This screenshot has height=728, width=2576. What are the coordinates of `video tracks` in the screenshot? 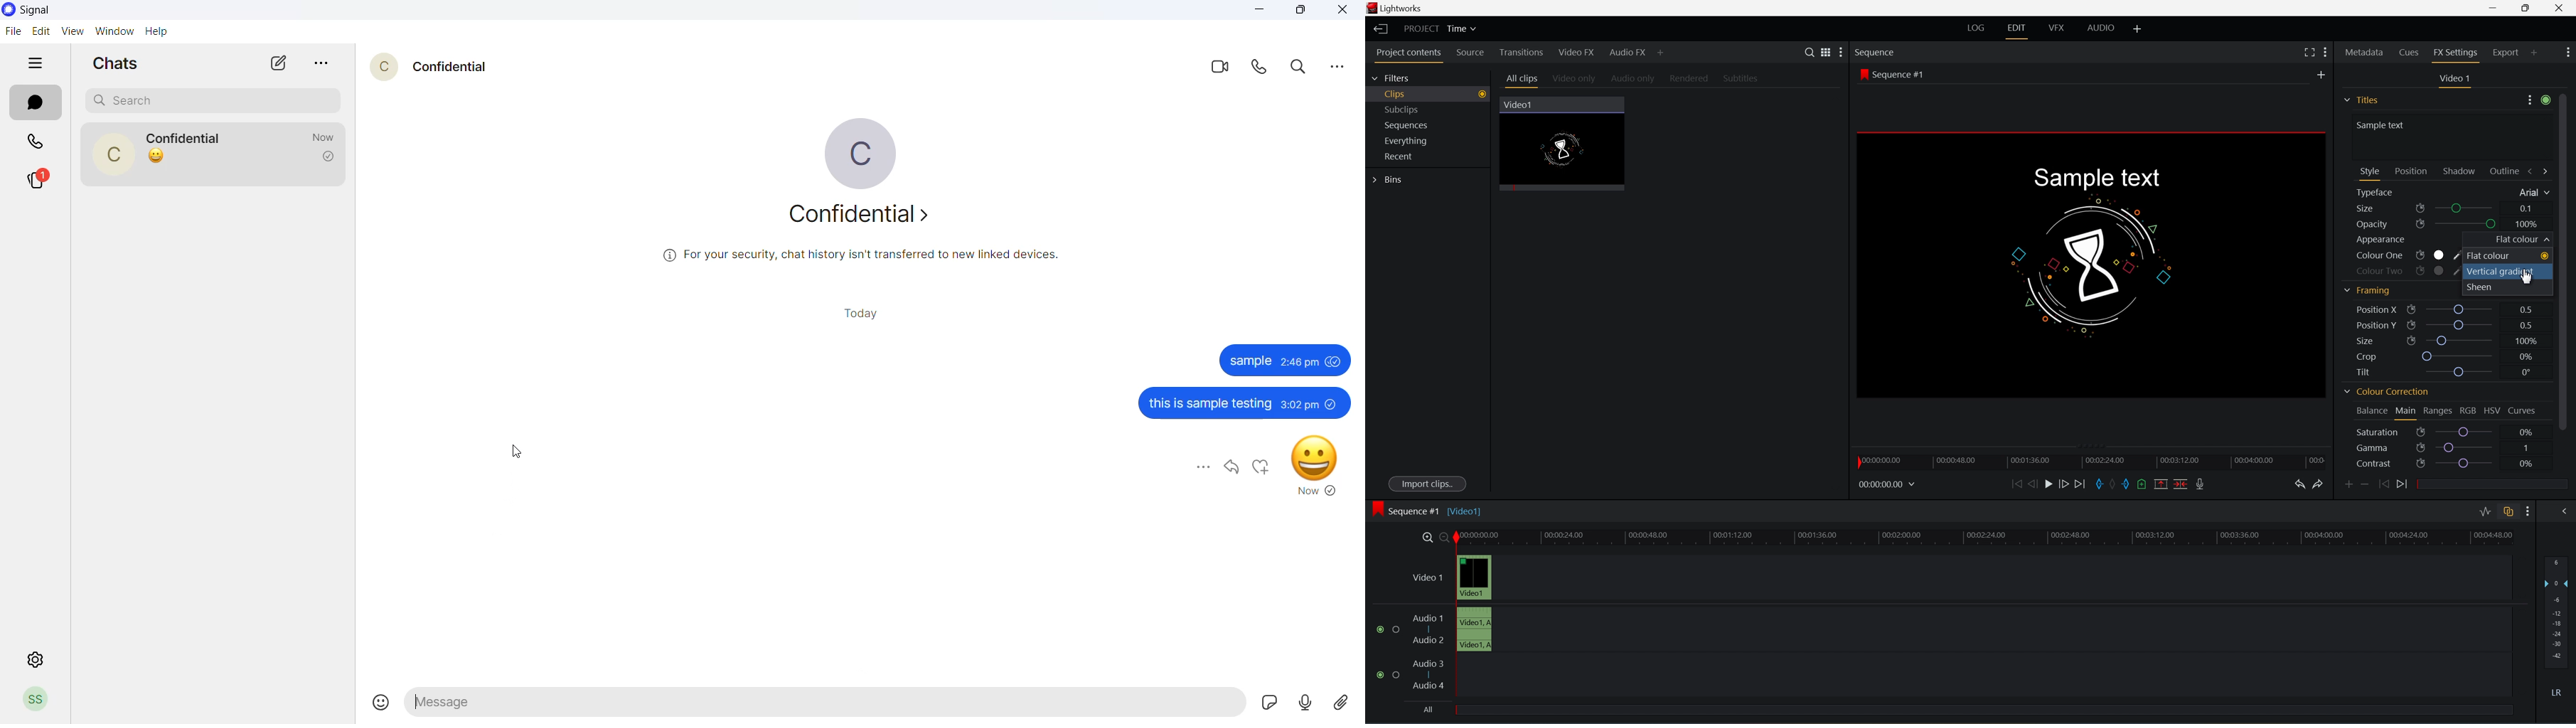 It's located at (1474, 601).